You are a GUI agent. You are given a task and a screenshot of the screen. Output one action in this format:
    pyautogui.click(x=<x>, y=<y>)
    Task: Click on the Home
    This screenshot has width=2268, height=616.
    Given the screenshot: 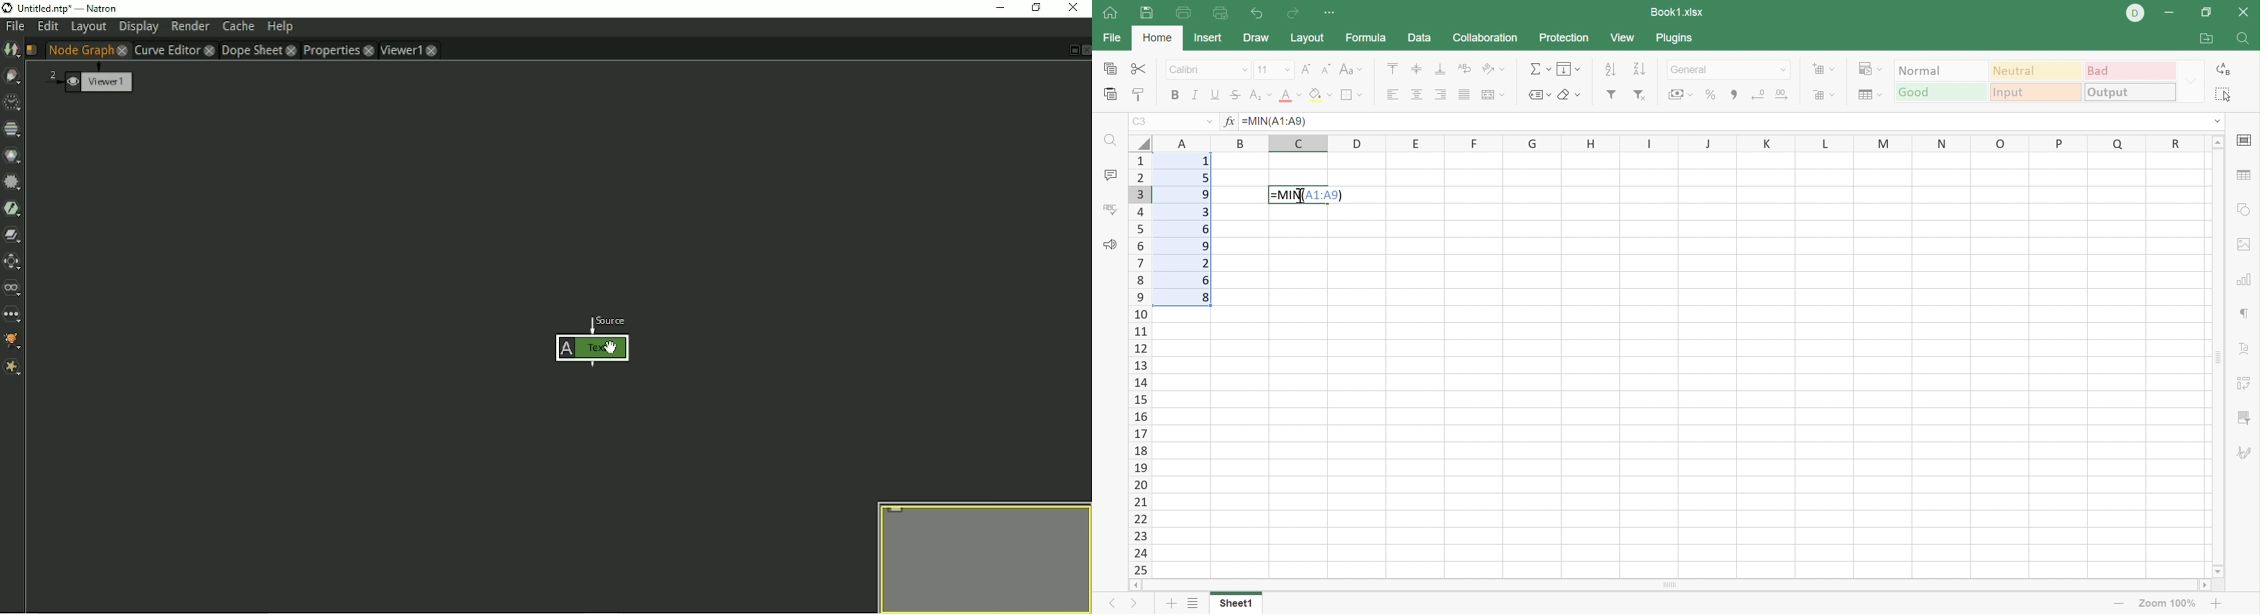 What is the action you would take?
    pyautogui.click(x=1158, y=39)
    